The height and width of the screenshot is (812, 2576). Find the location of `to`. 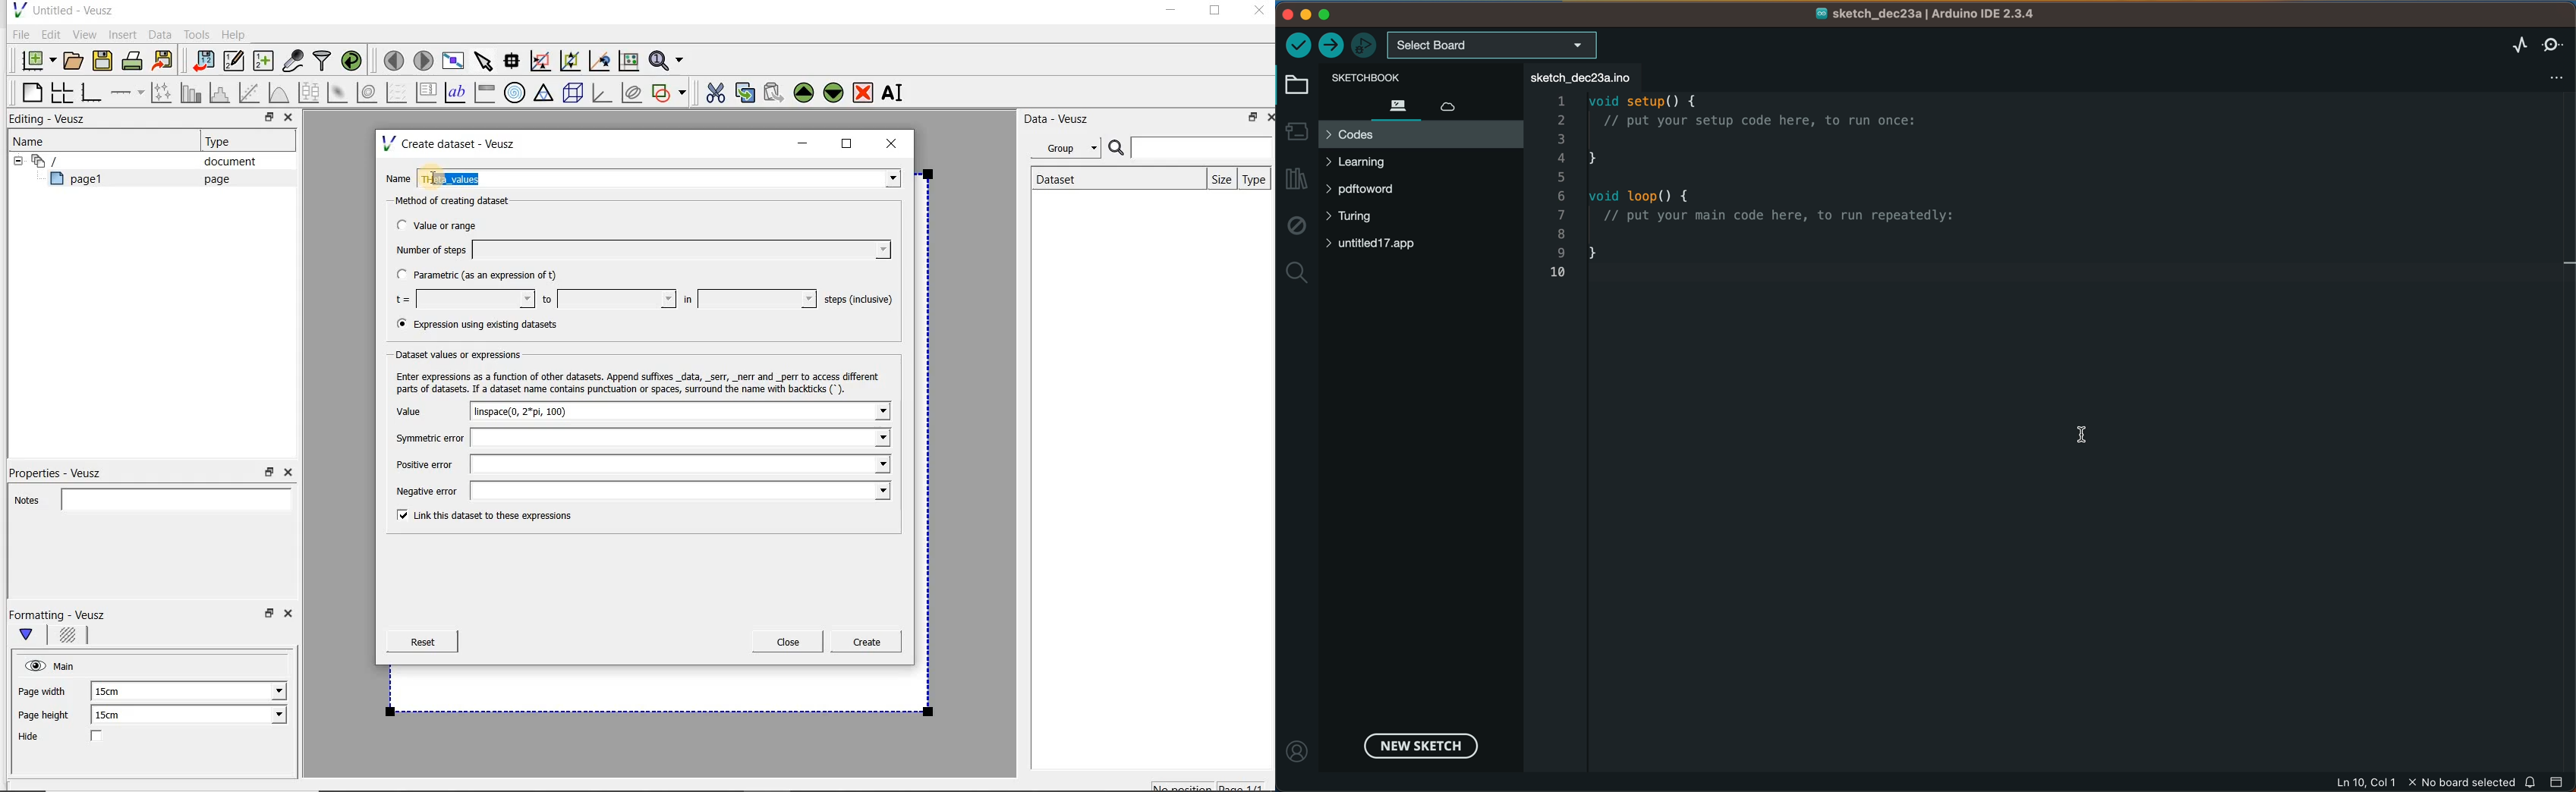

to is located at coordinates (607, 299).